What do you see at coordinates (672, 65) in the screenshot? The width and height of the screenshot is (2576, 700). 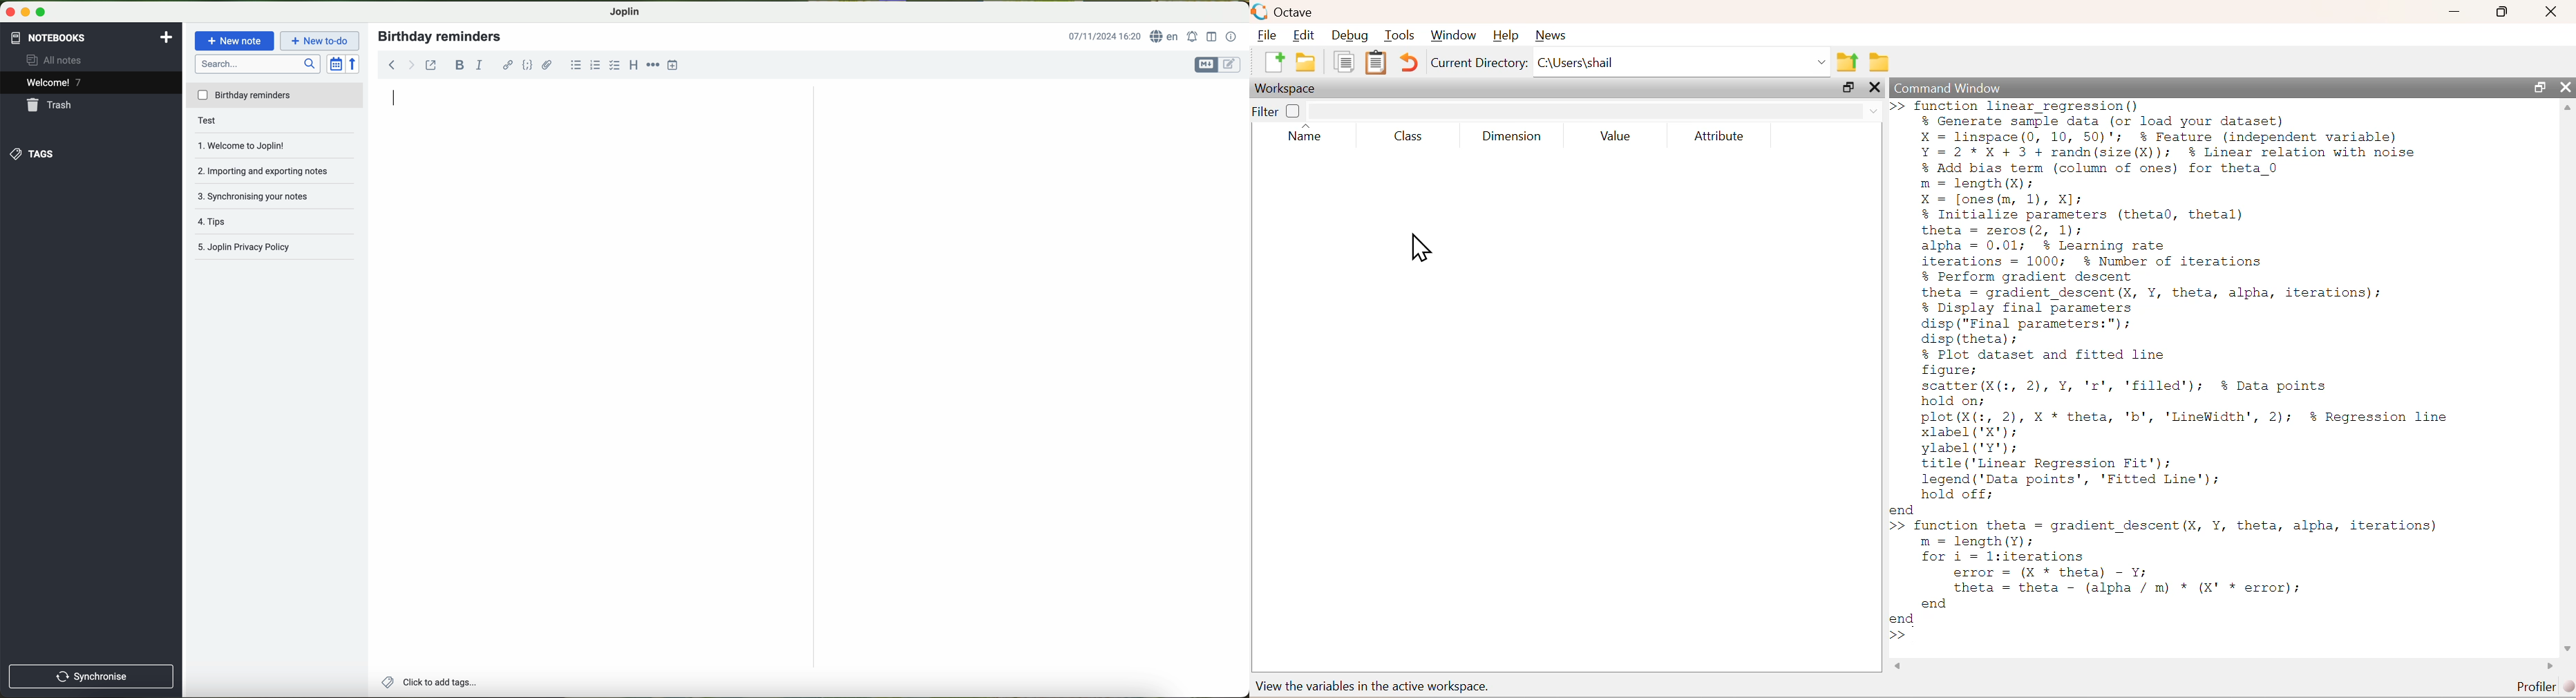 I see `insert time` at bounding box center [672, 65].